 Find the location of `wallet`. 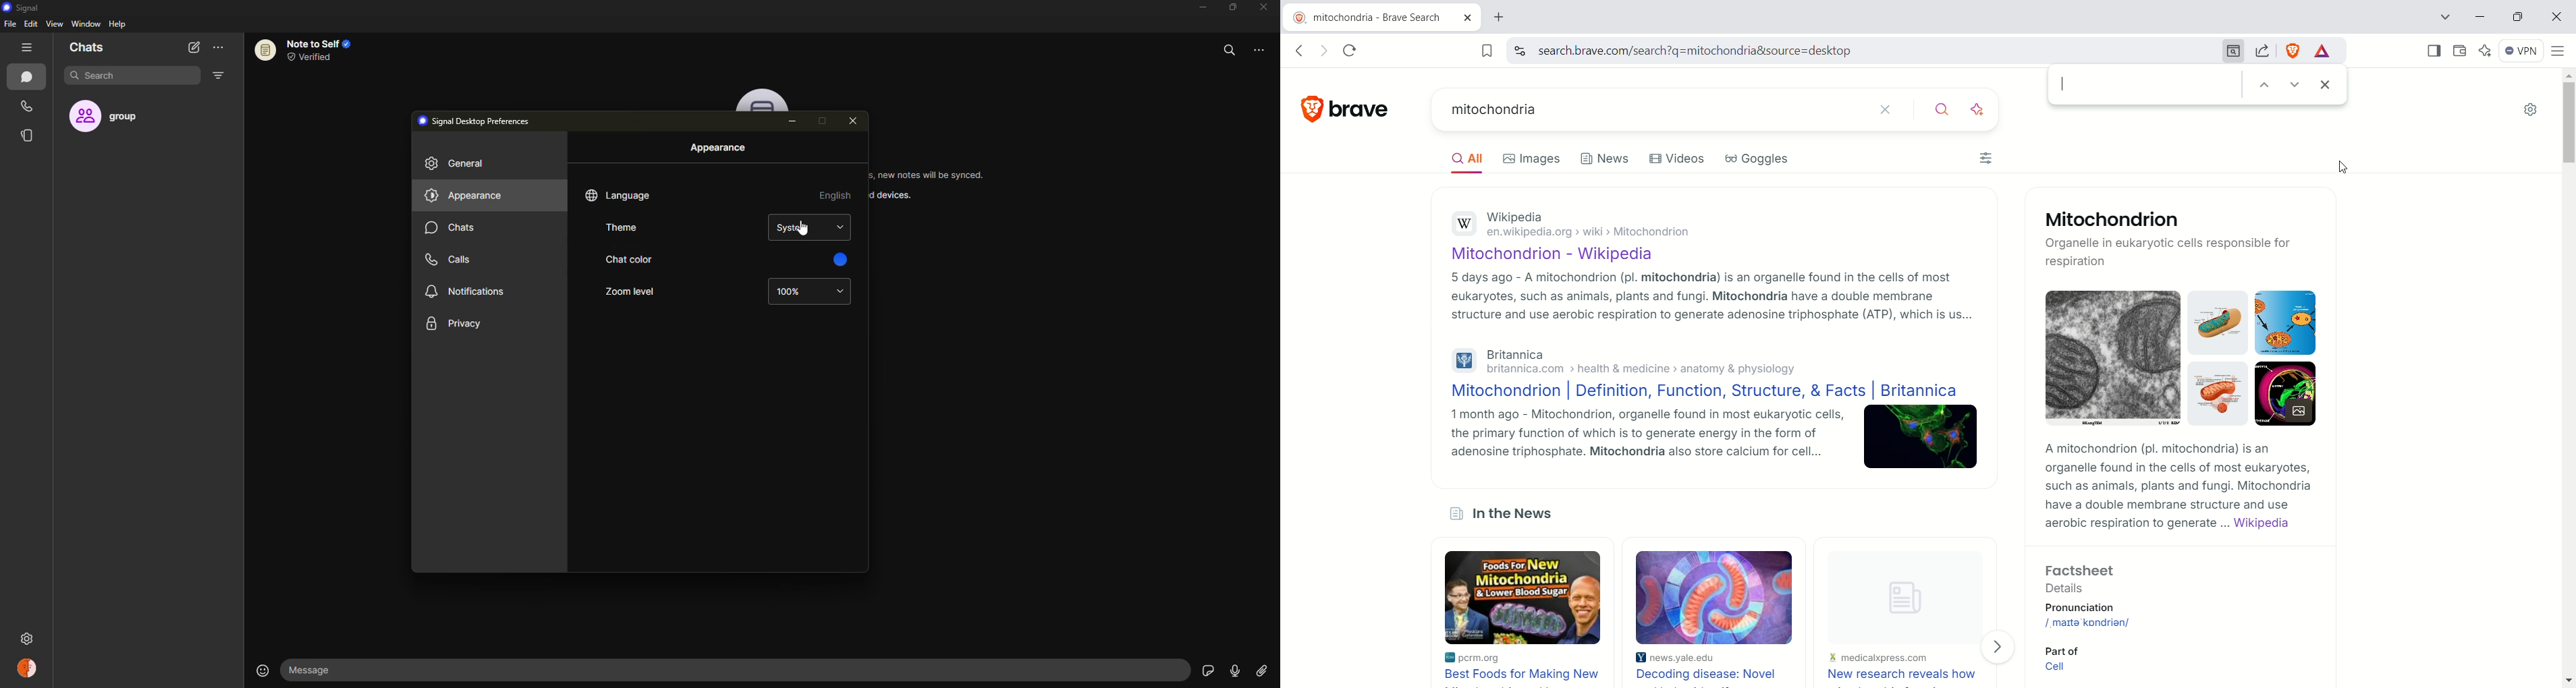

wallet is located at coordinates (2460, 52).